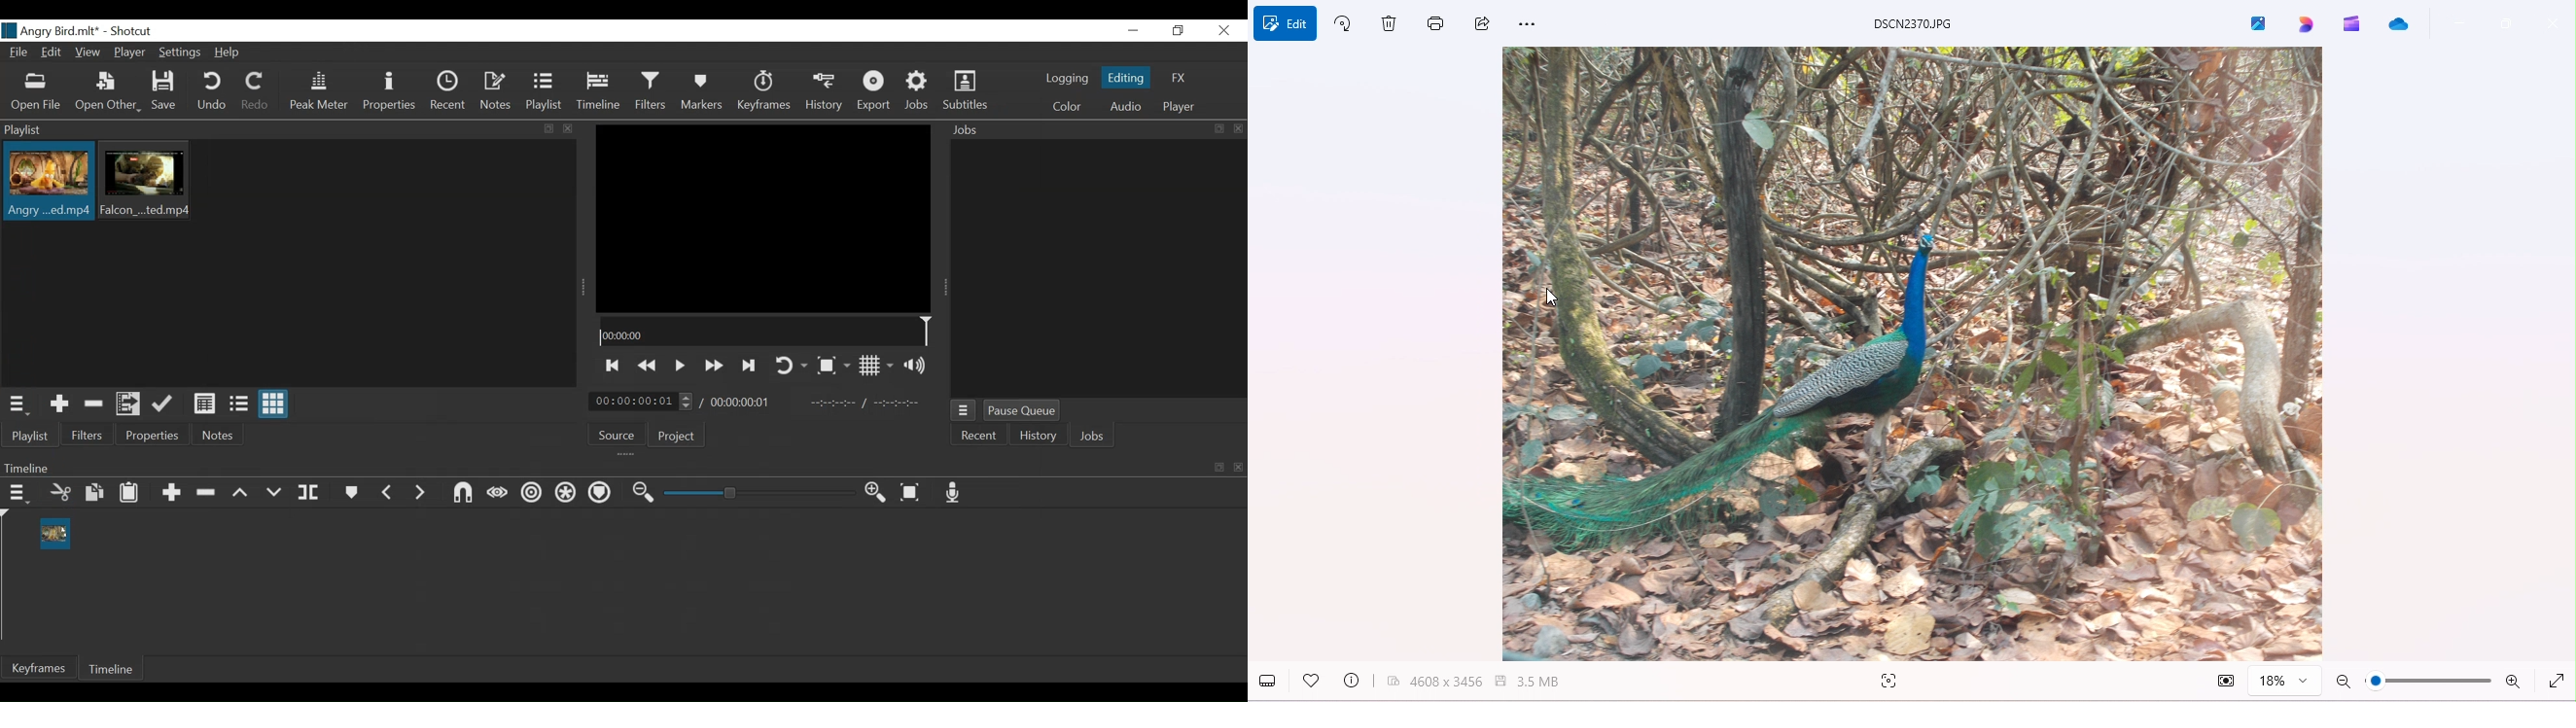 This screenshot has width=2576, height=728. What do you see at coordinates (1023, 410) in the screenshot?
I see `Pause Queue` at bounding box center [1023, 410].